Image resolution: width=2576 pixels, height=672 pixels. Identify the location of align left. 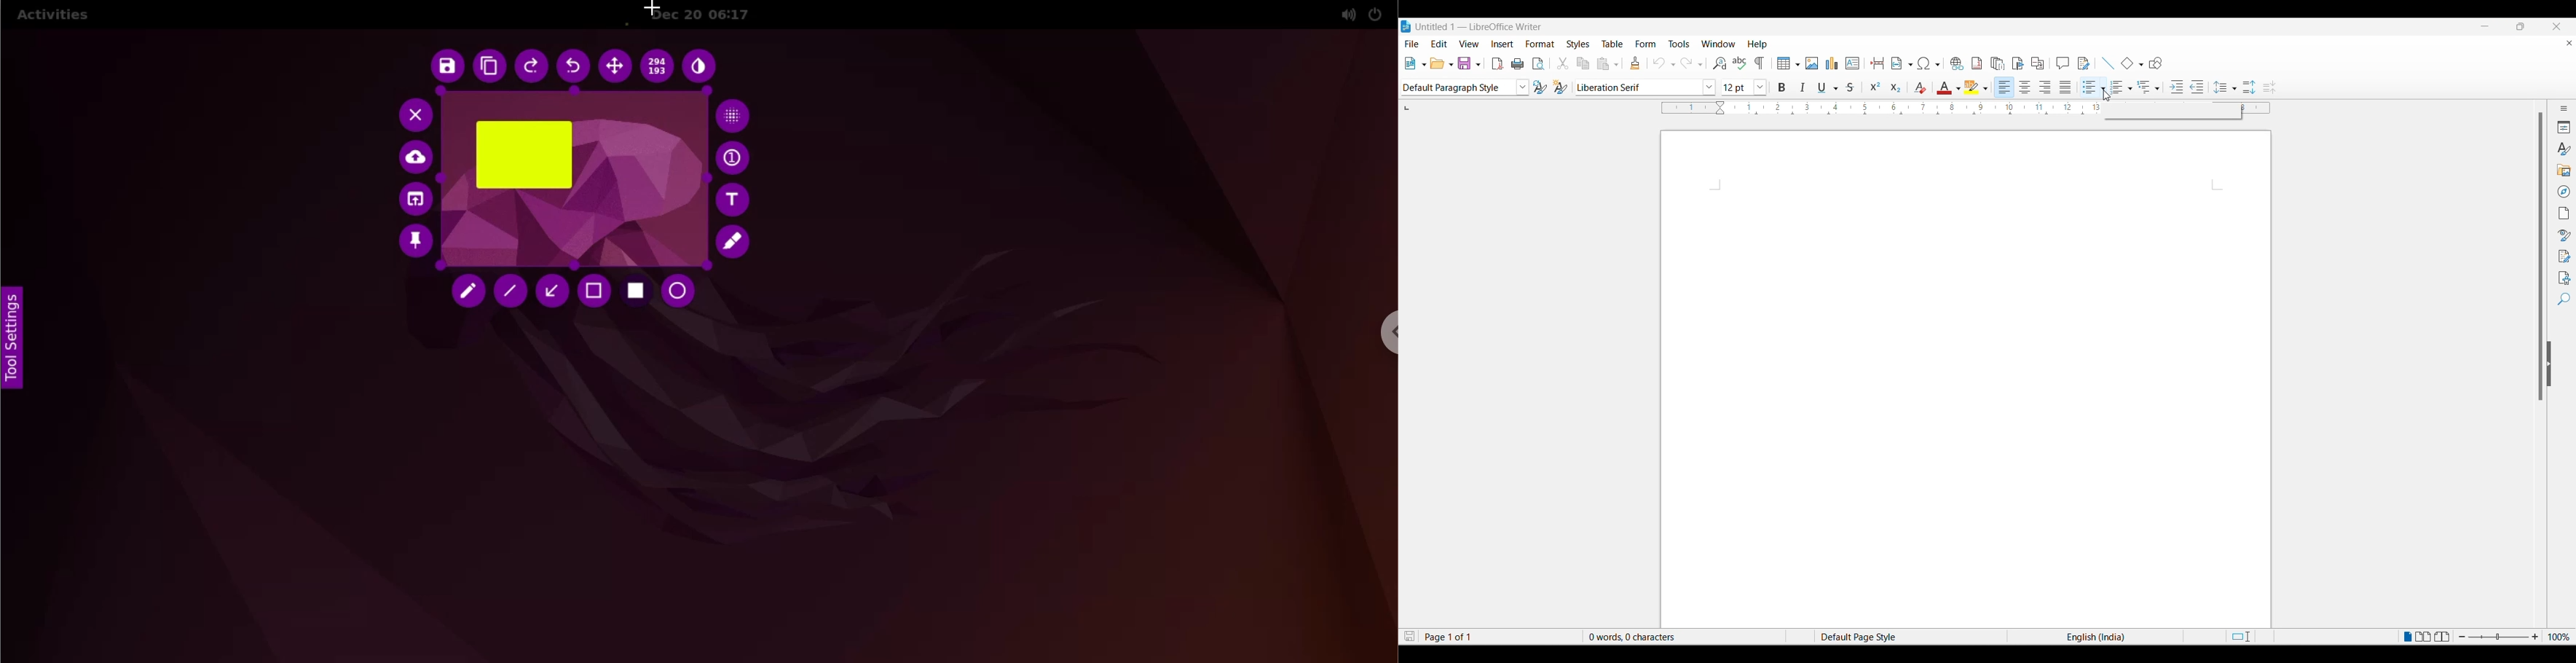
(2004, 86).